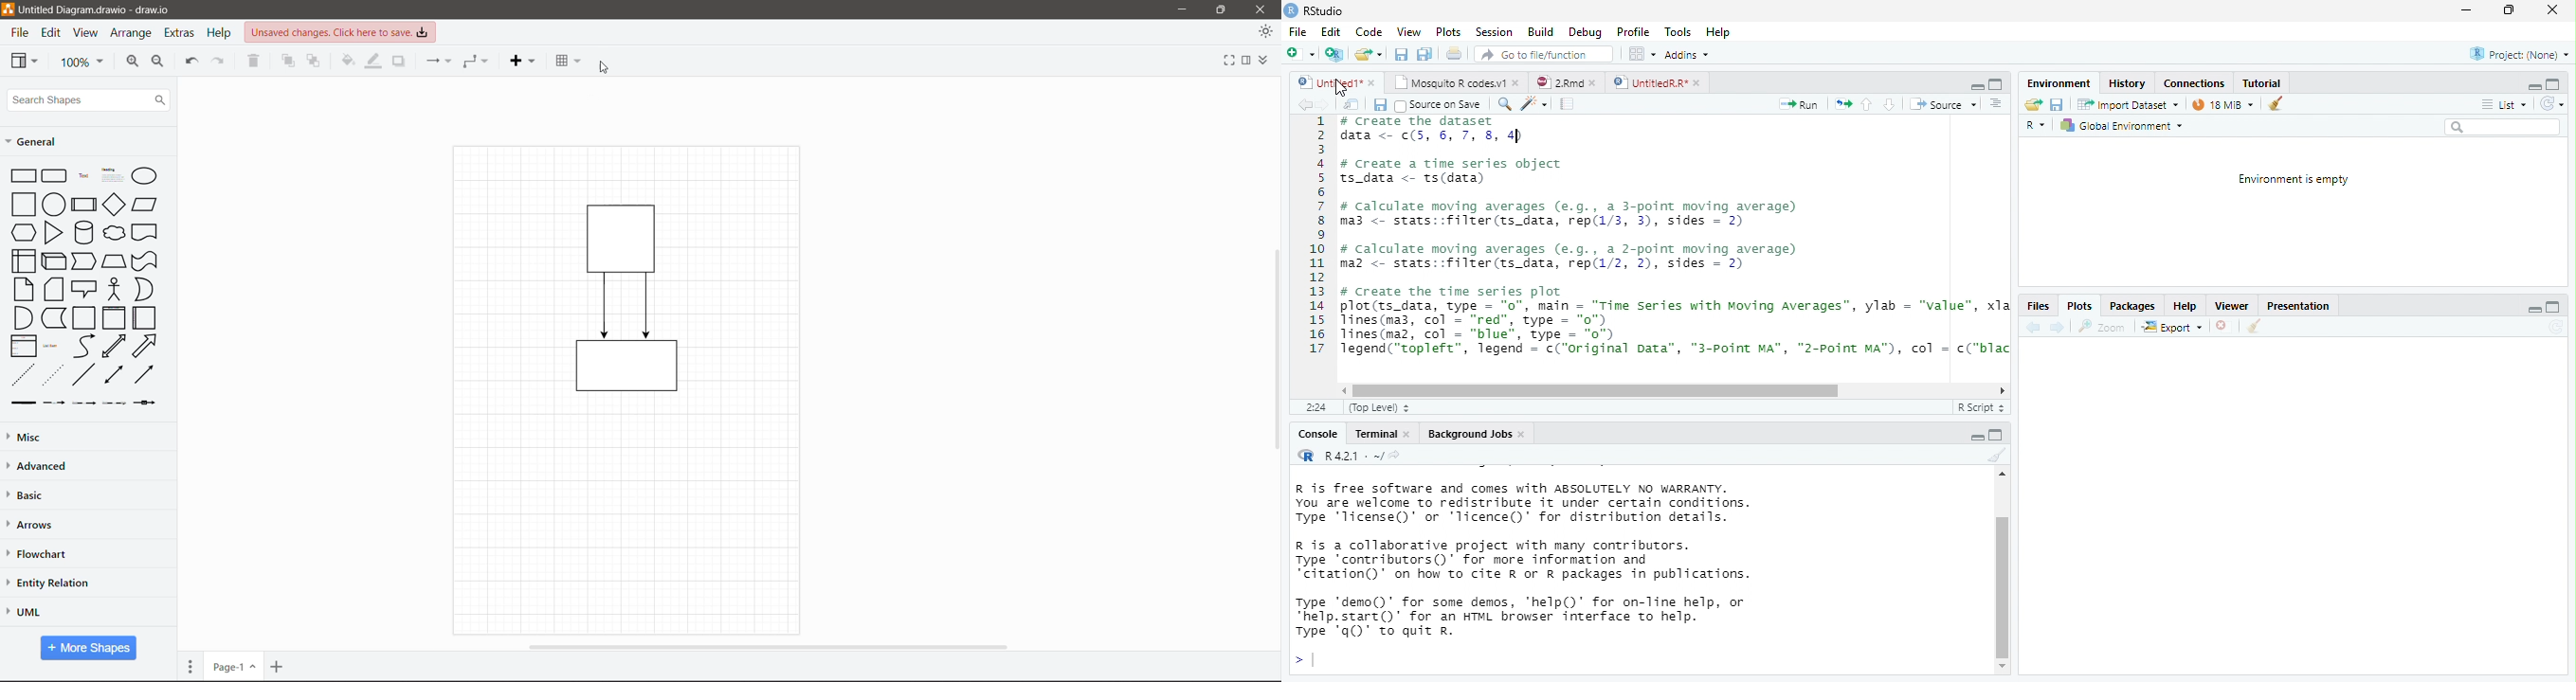 The image size is (2576, 700). What do you see at coordinates (145, 204) in the screenshot?
I see `Parallelogram` at bounding box center [145, 204].